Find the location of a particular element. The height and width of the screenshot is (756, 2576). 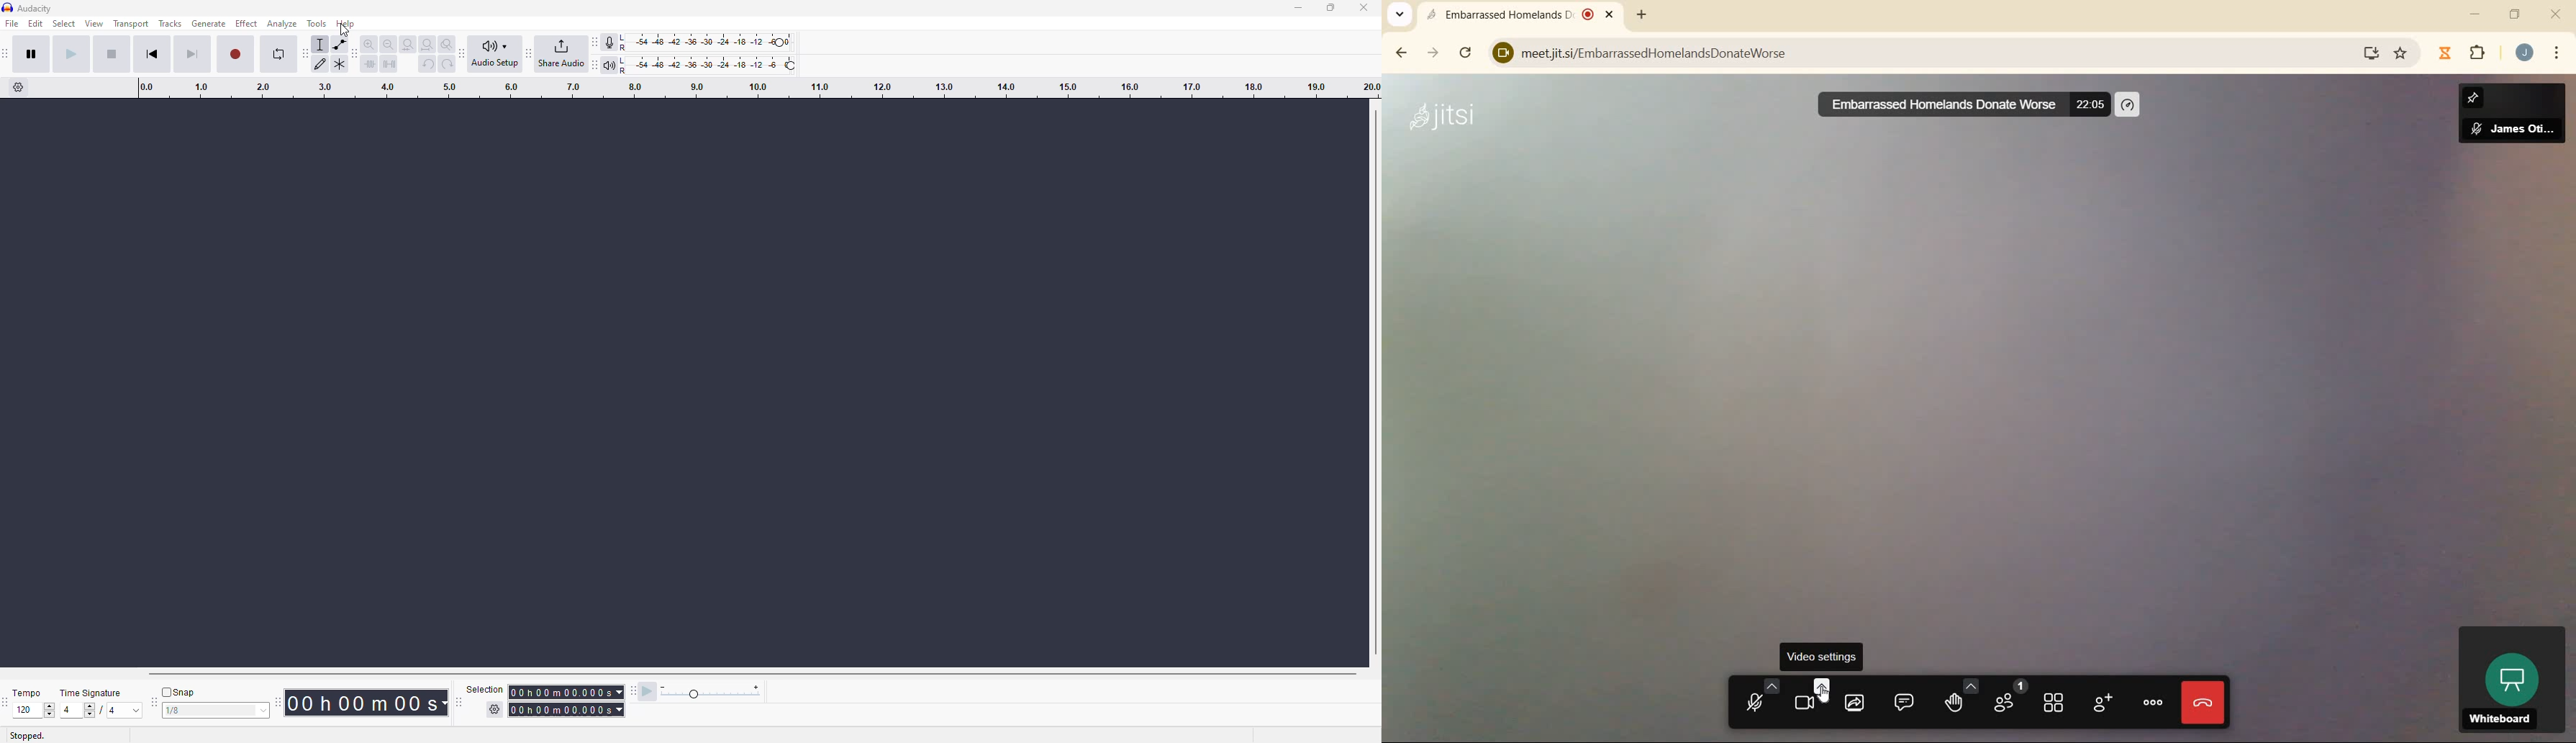

audacity is located at coordinates (35, 8).